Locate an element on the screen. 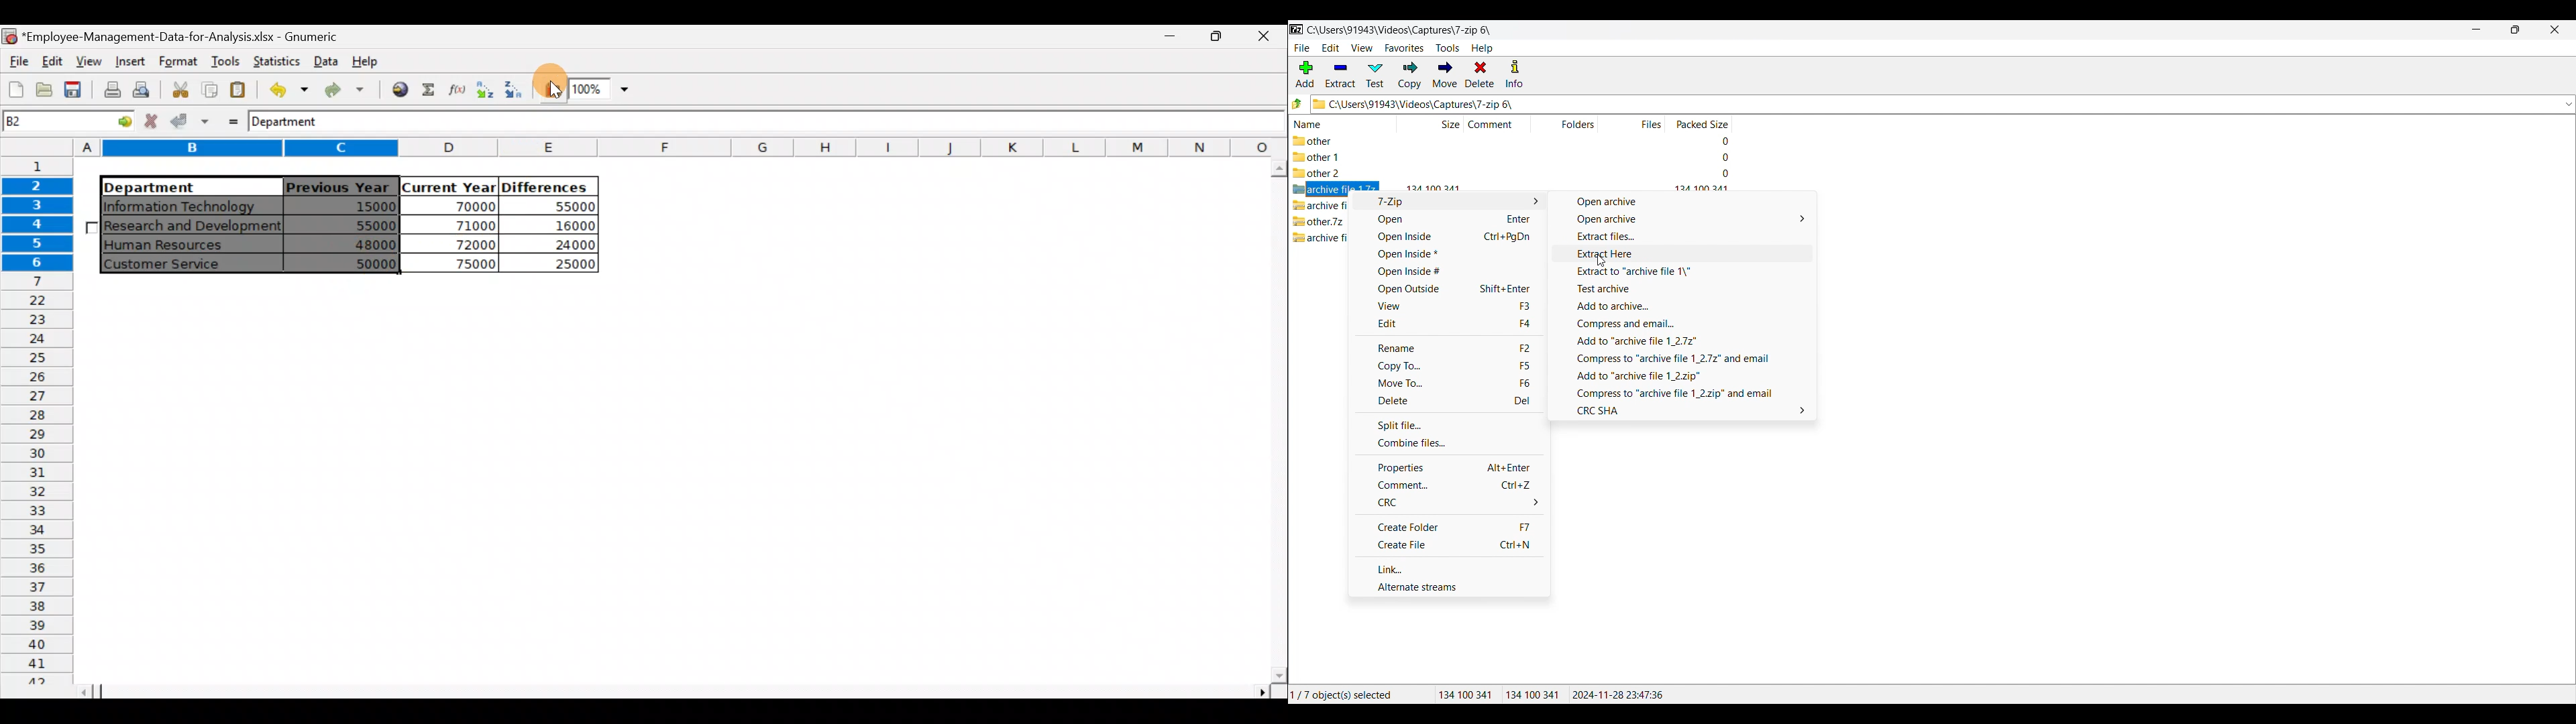 This screenshot has height=728, width=2576. 55000 is located at coordinates (368, 225).